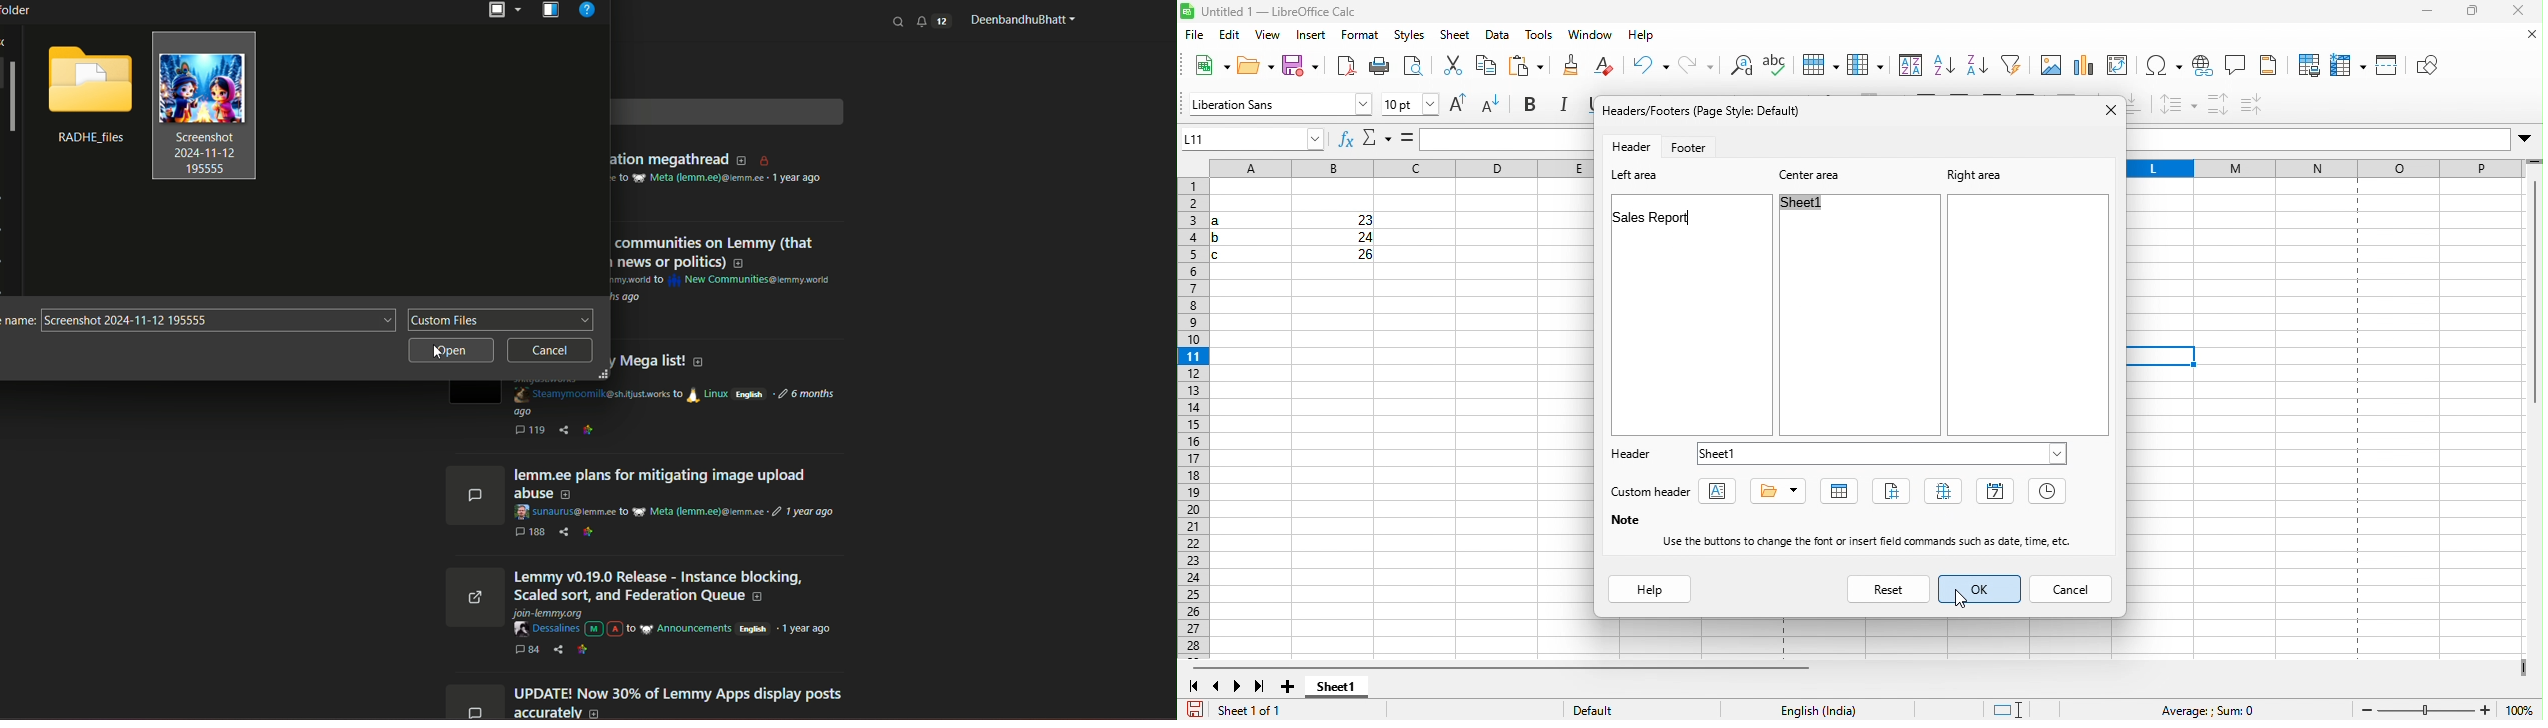 This screenshot has width=2548, height=728. What do you see at coordinates (1654, 66) in the screenshot?
I see `redo` at bounding box center [1654, 66].